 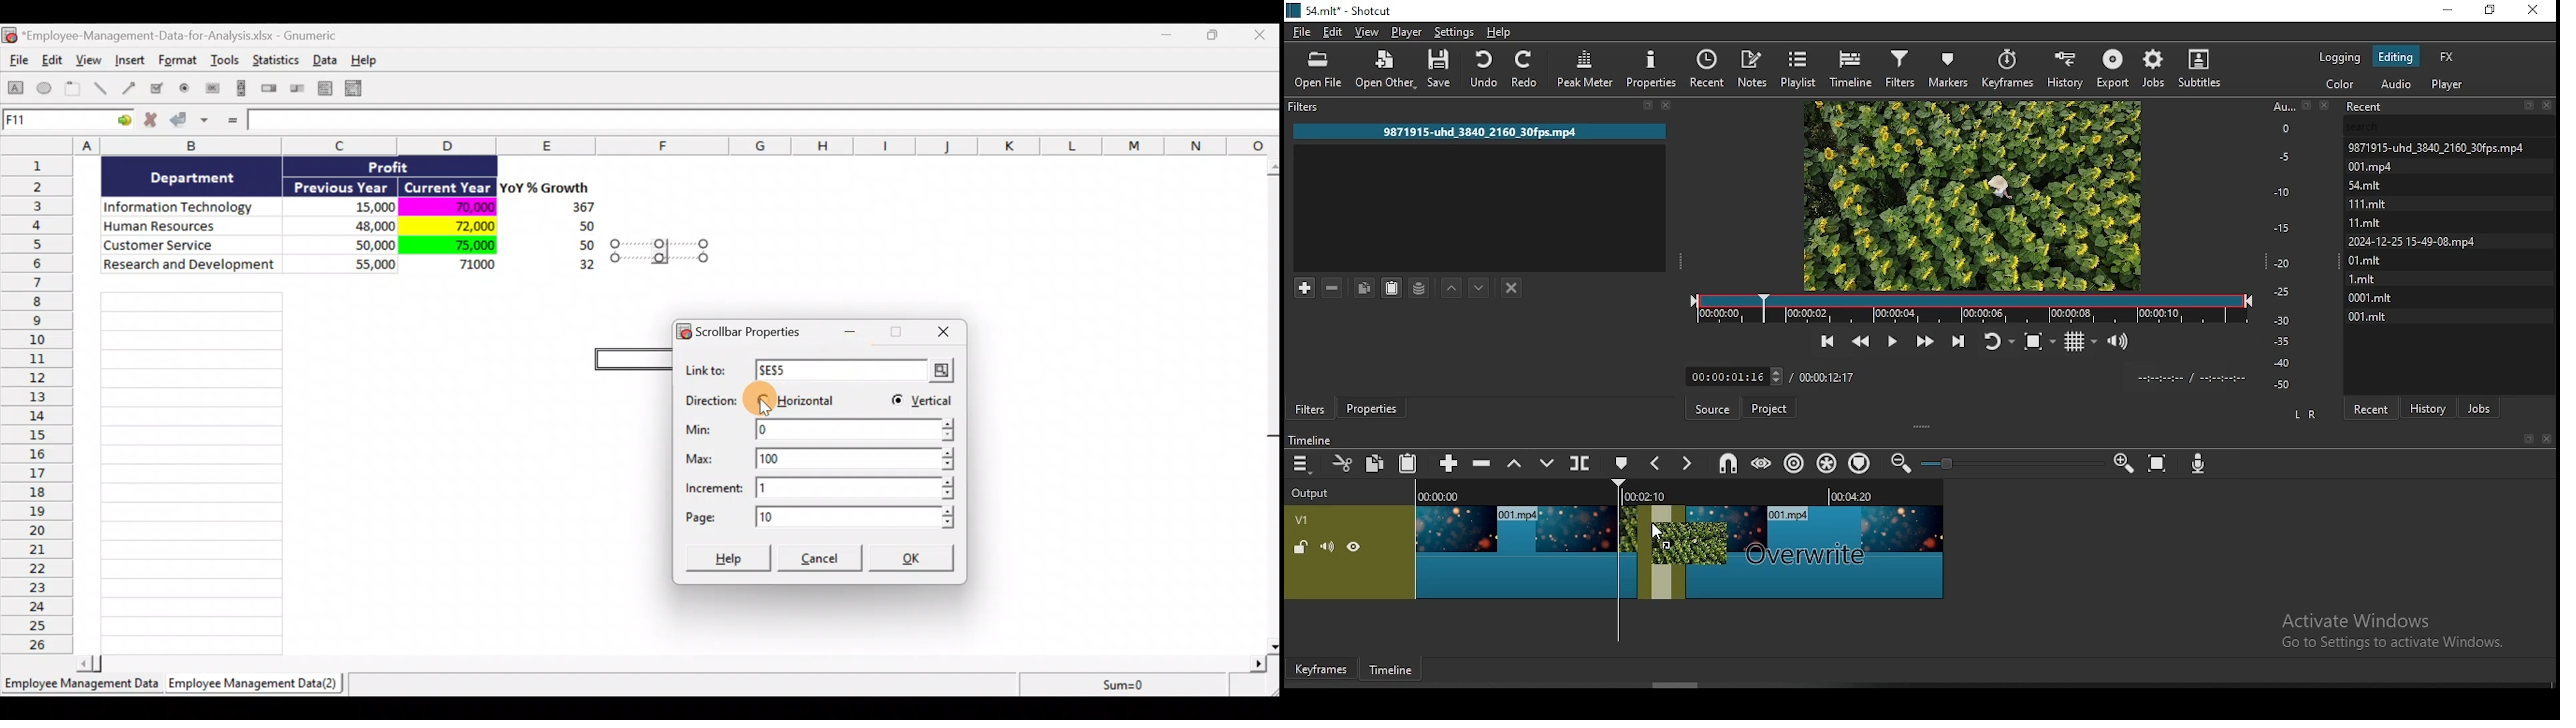 What do you see at coordinates (231, 121) in the screenshot?
I see `Enter formula` at bounding box center [231, 121].